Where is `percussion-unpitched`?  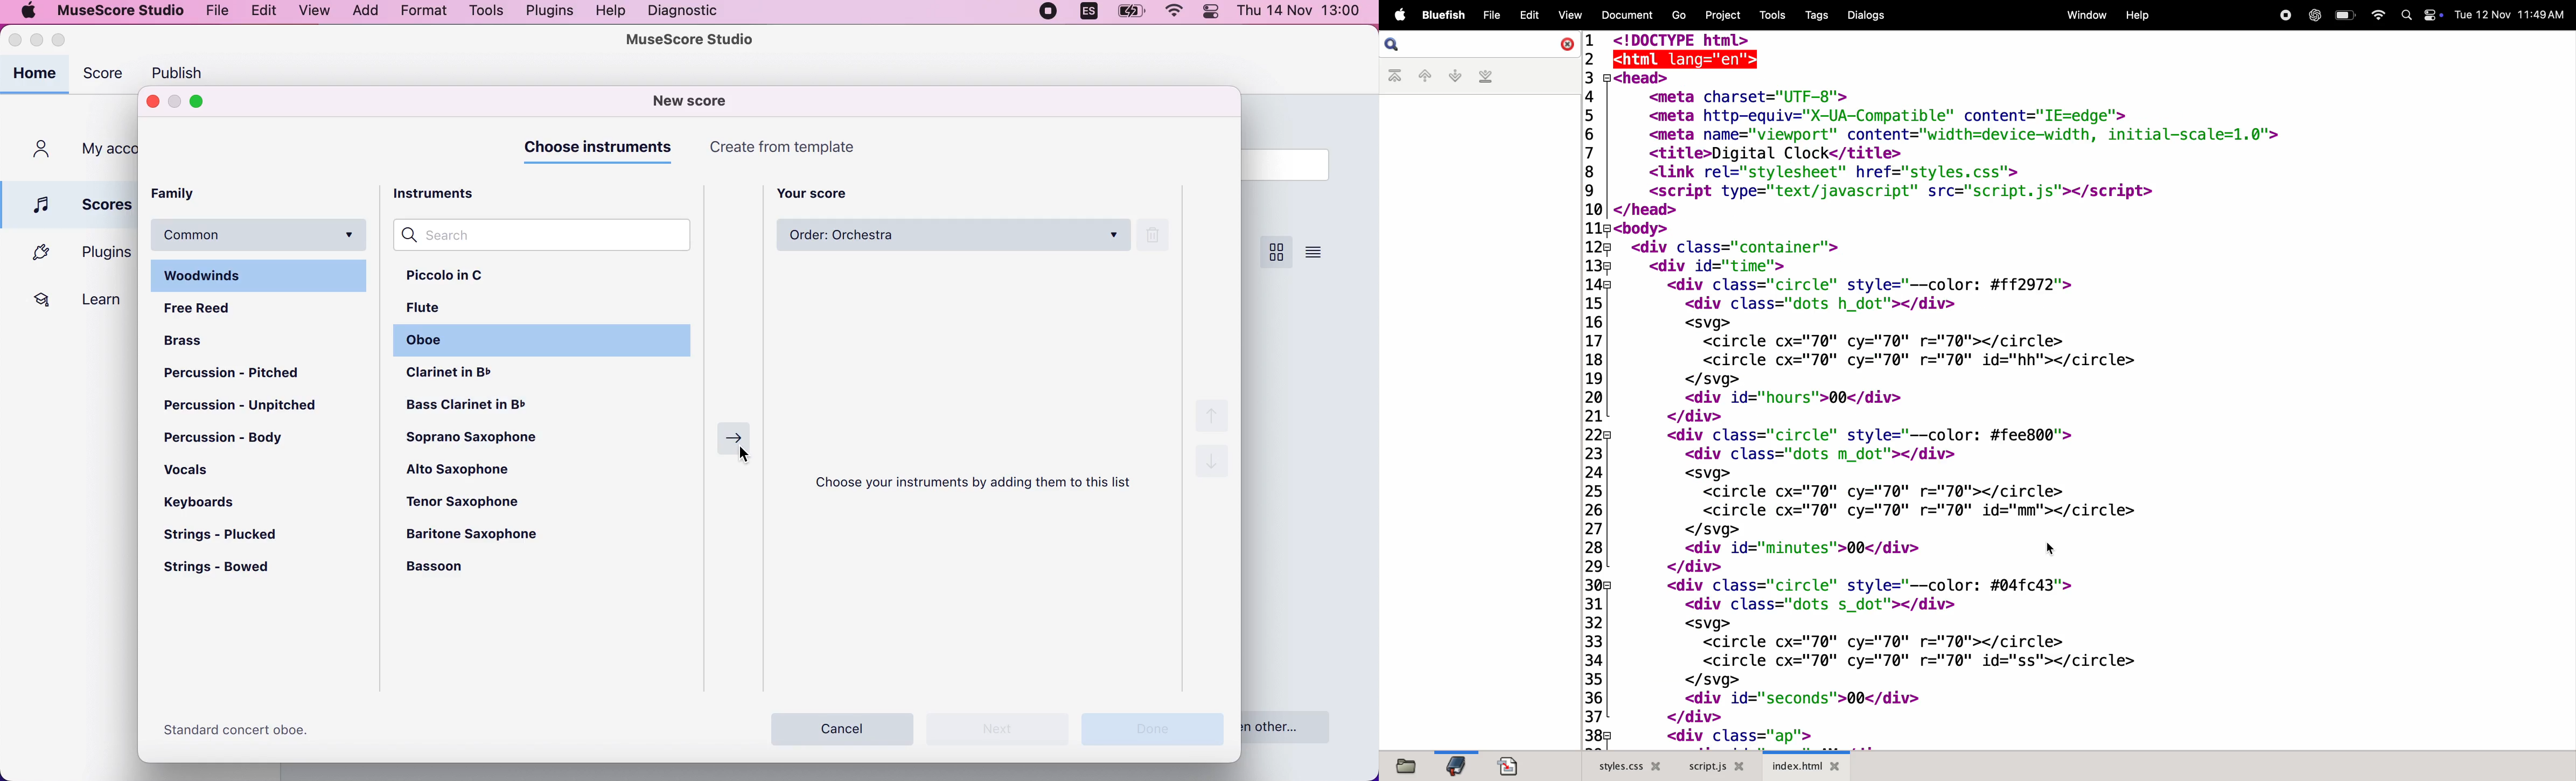
percussion-unpitched is located at coordinates (248, 408).